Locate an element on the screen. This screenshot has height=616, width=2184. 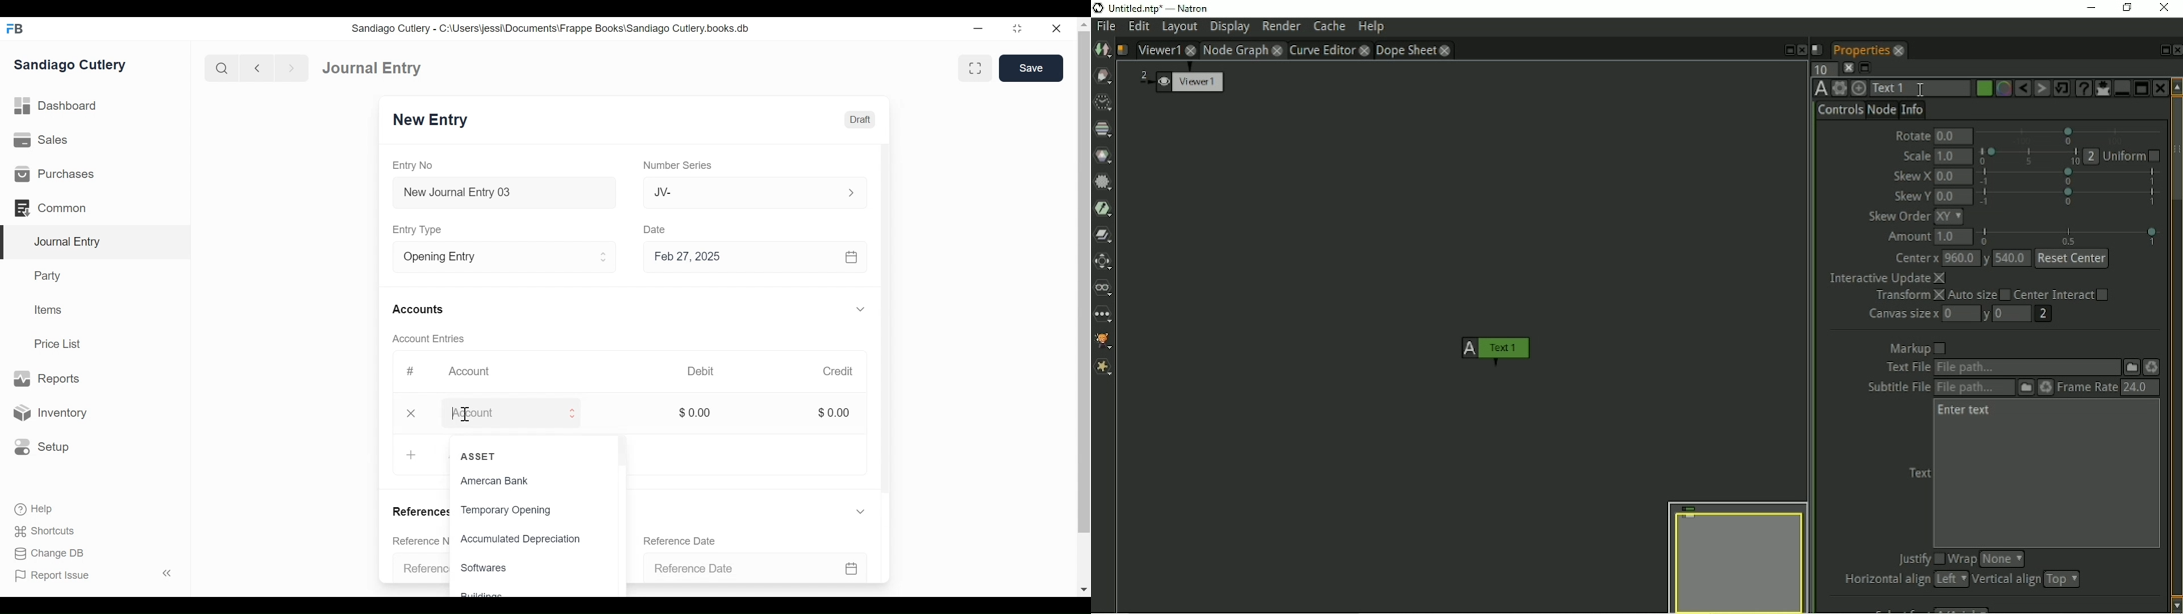
Entry Type is located at coordinates (492, 257).